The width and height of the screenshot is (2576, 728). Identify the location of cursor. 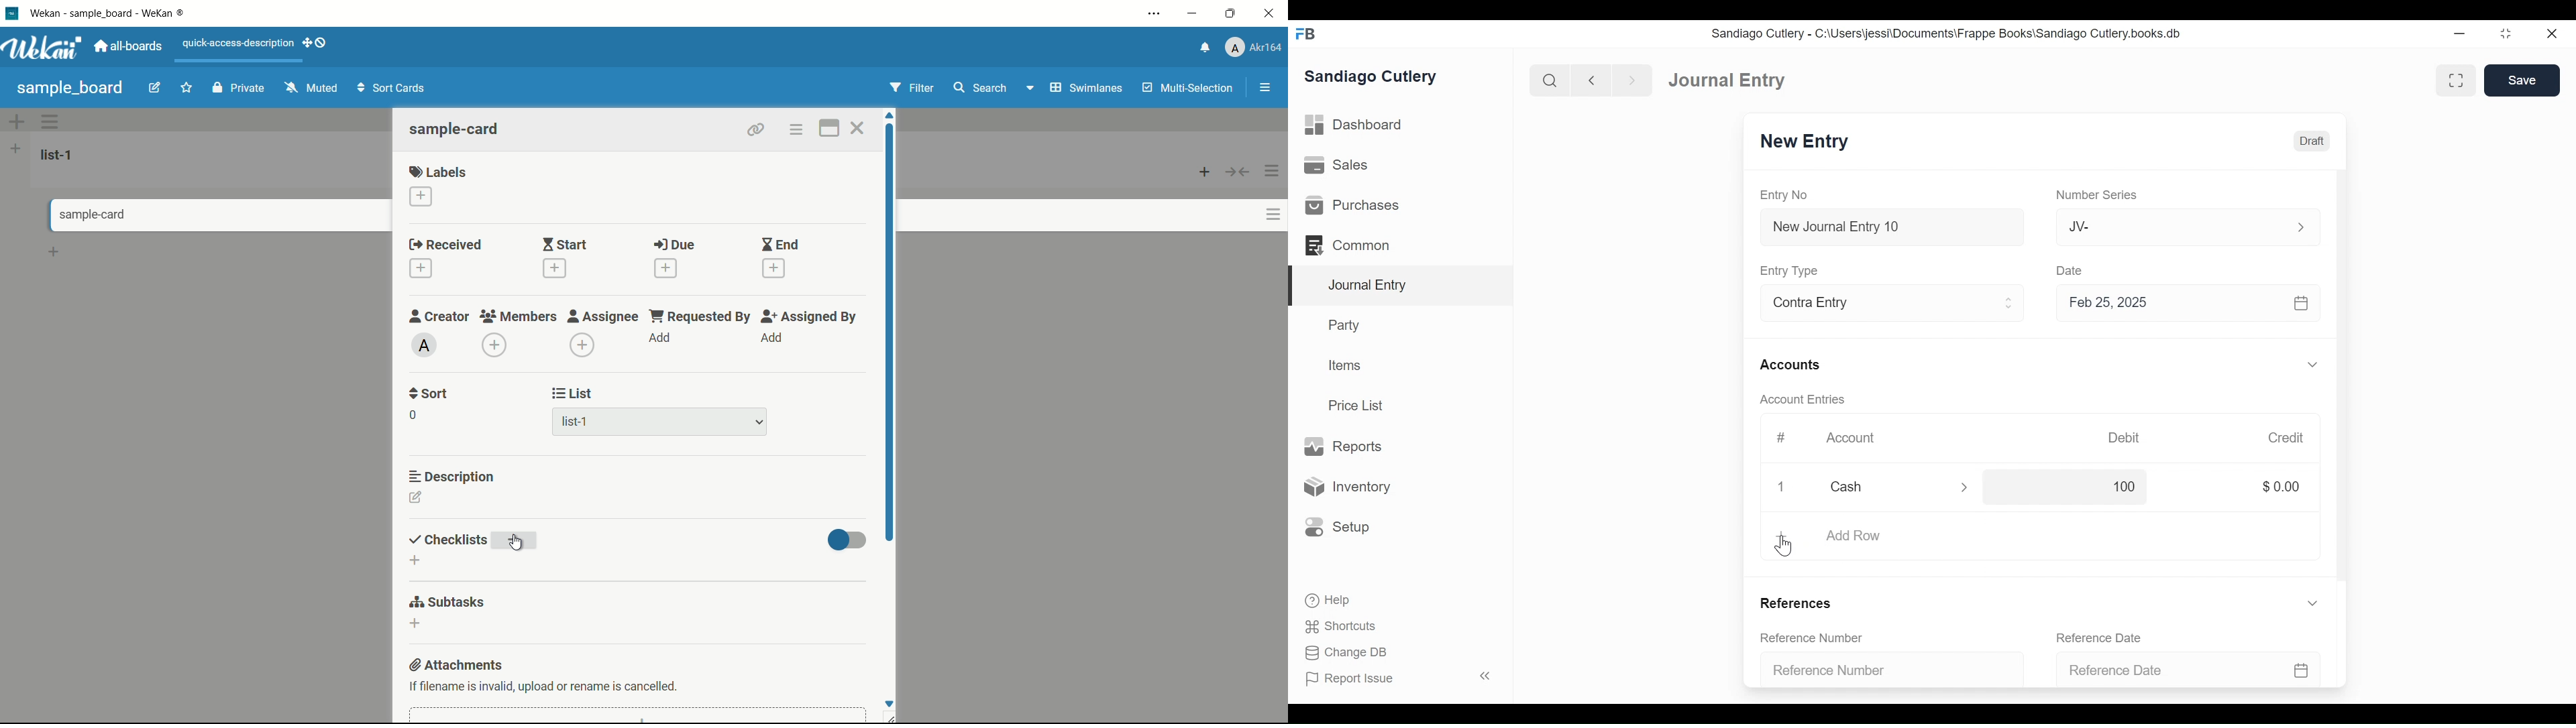
(520, 544).